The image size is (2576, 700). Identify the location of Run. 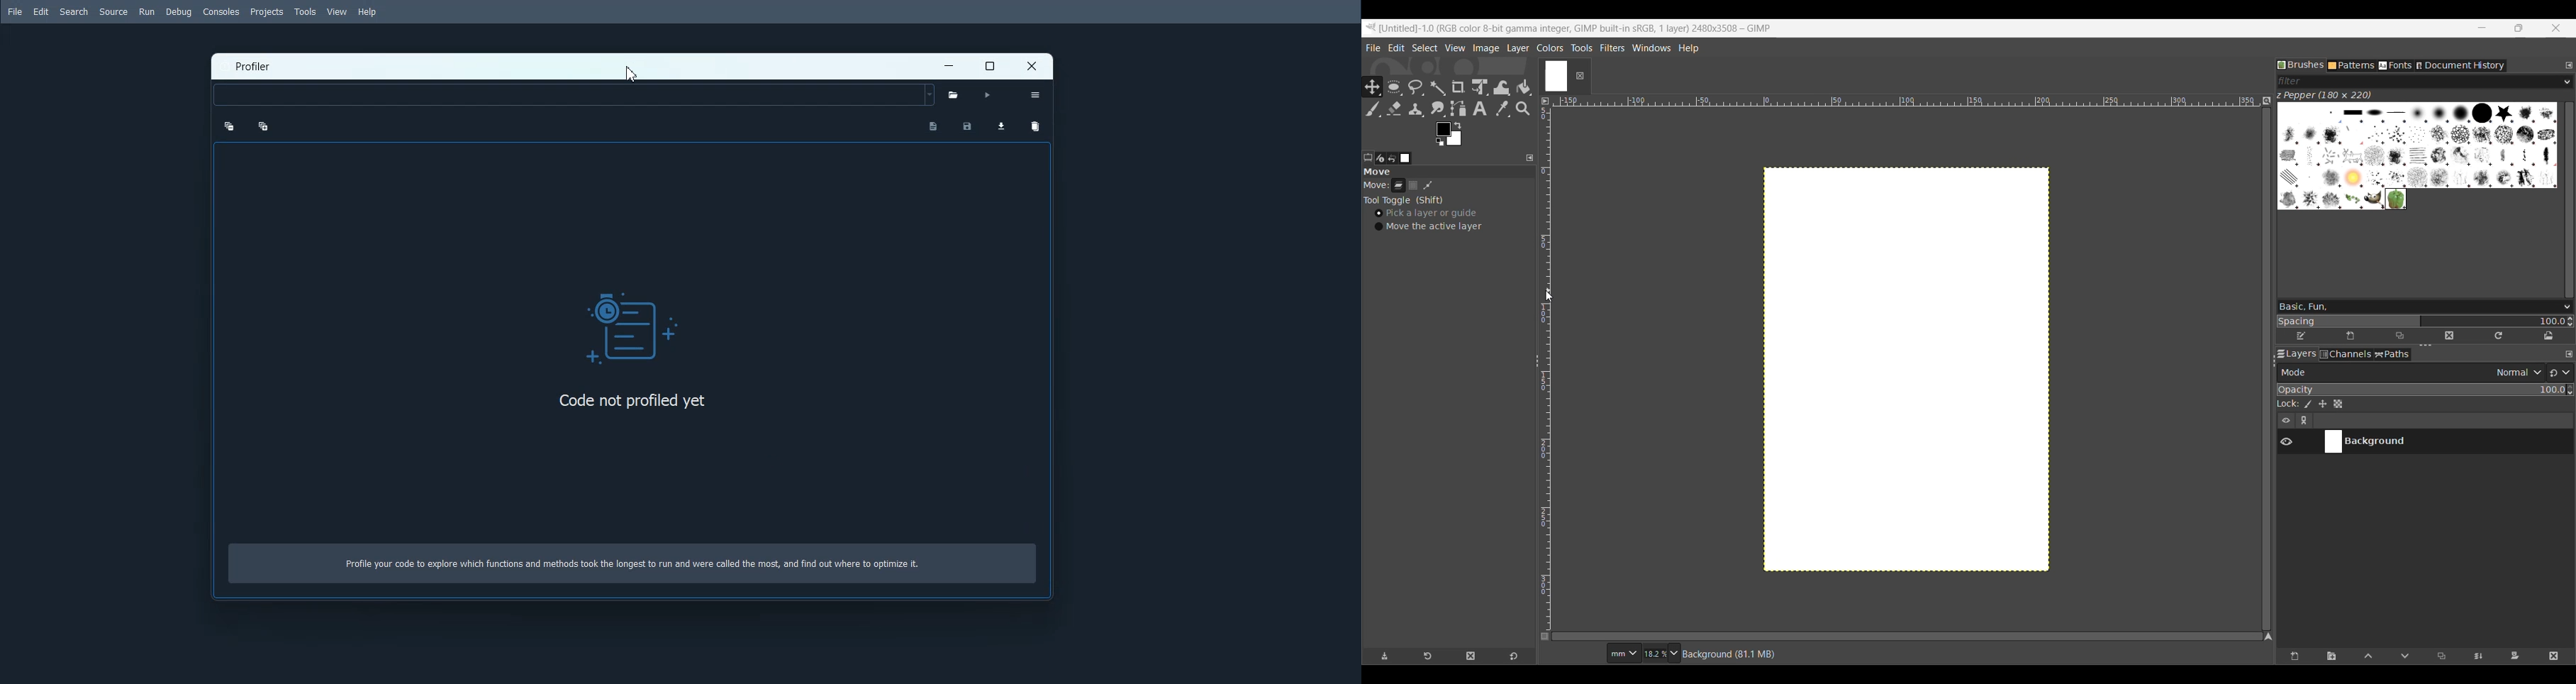
(146, 12).